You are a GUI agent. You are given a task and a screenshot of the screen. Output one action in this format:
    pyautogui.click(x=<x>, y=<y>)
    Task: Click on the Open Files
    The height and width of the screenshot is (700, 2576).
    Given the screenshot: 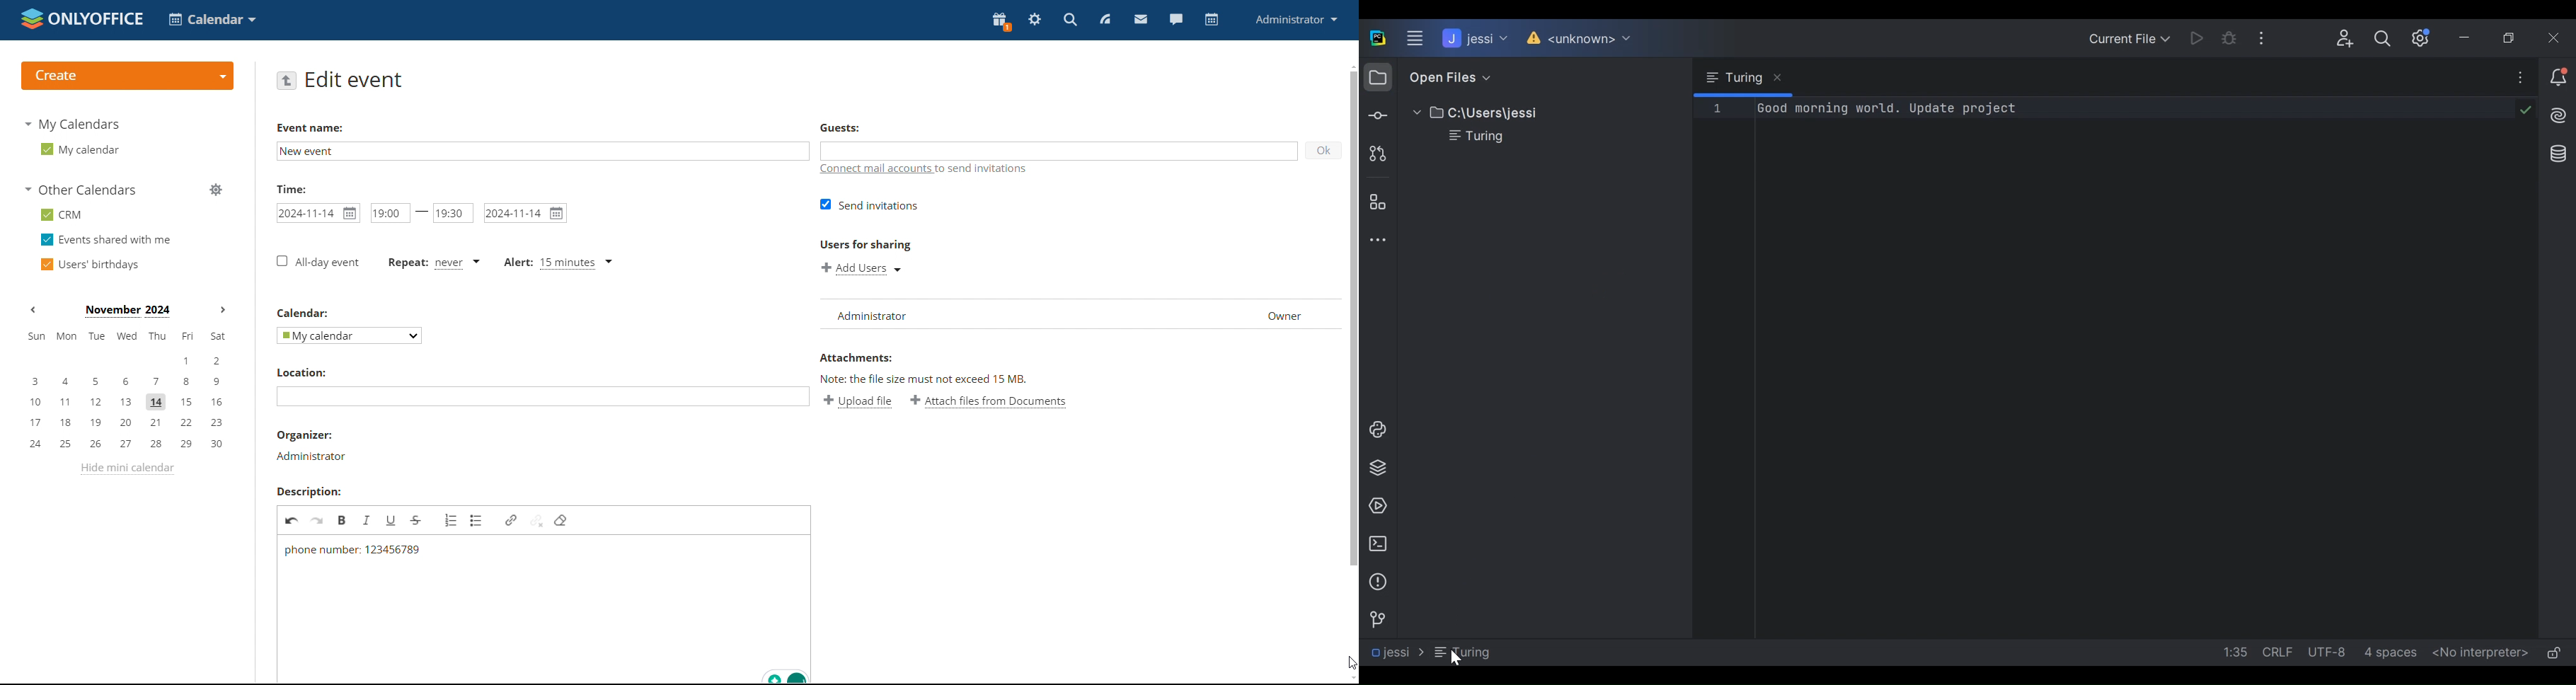 What is the action you would take?
    pyautogui.click(x=1446, y=77)
    